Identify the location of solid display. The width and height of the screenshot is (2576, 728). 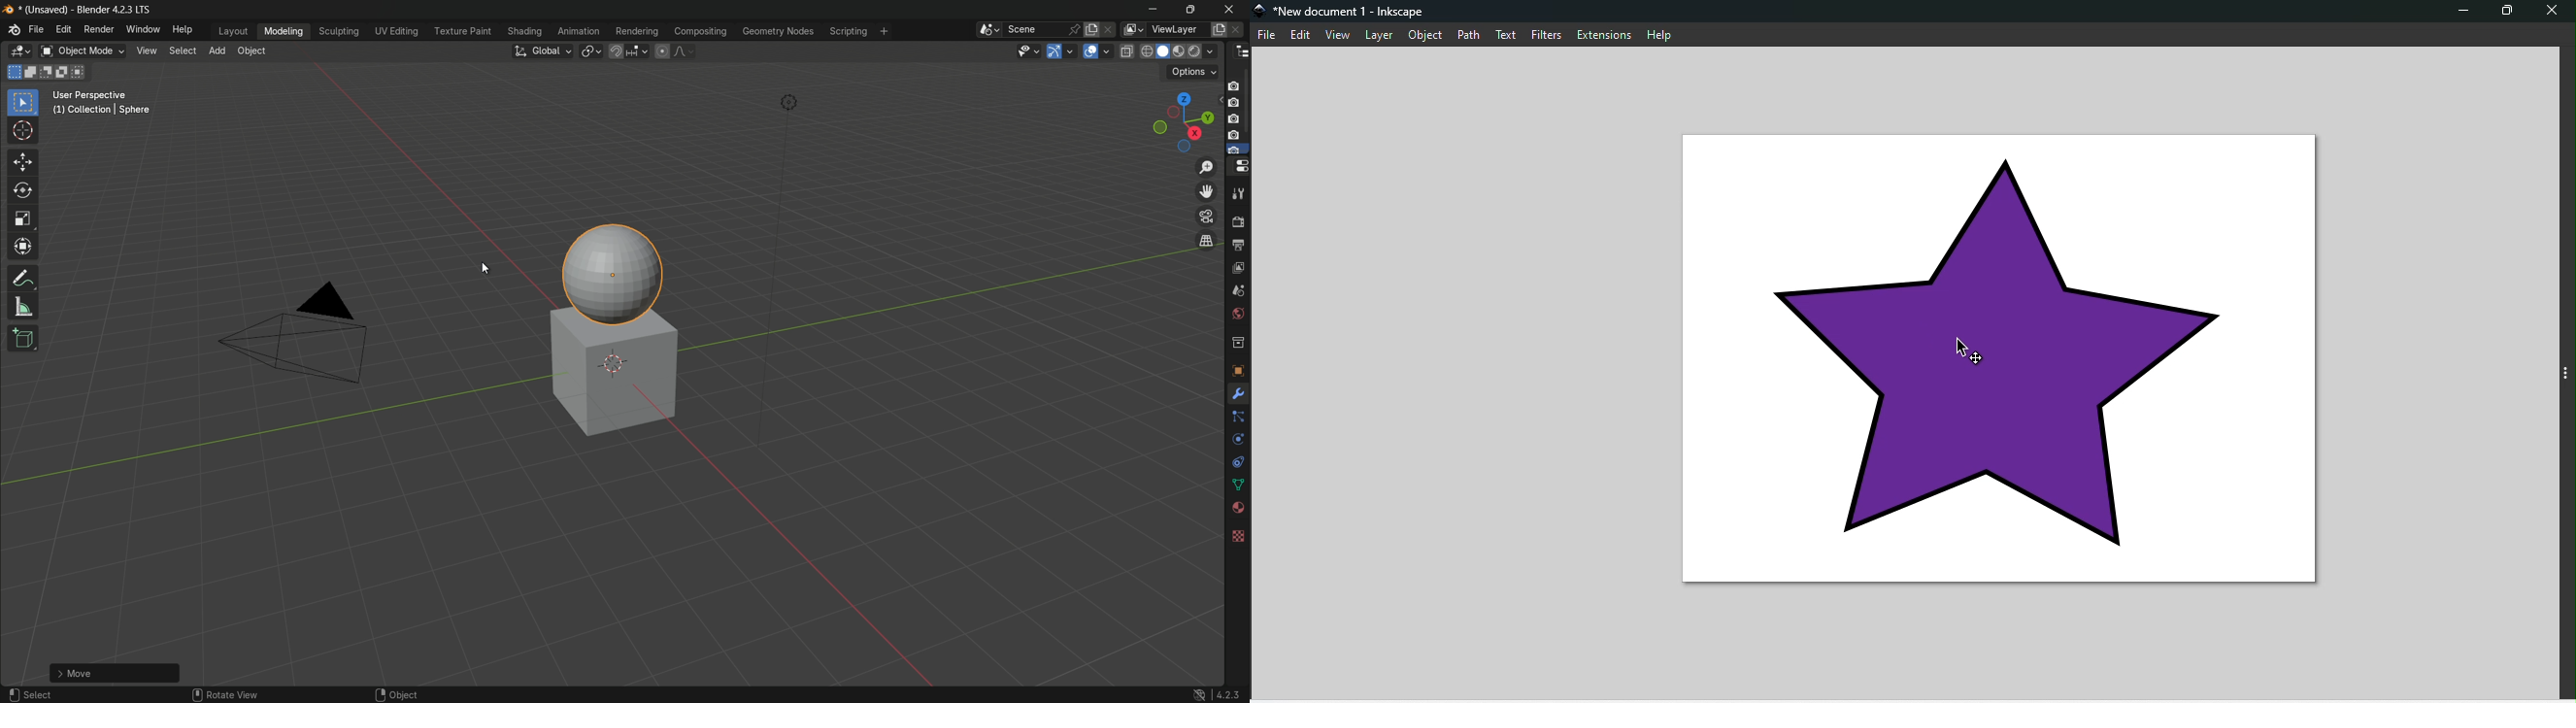
(1163, 51).